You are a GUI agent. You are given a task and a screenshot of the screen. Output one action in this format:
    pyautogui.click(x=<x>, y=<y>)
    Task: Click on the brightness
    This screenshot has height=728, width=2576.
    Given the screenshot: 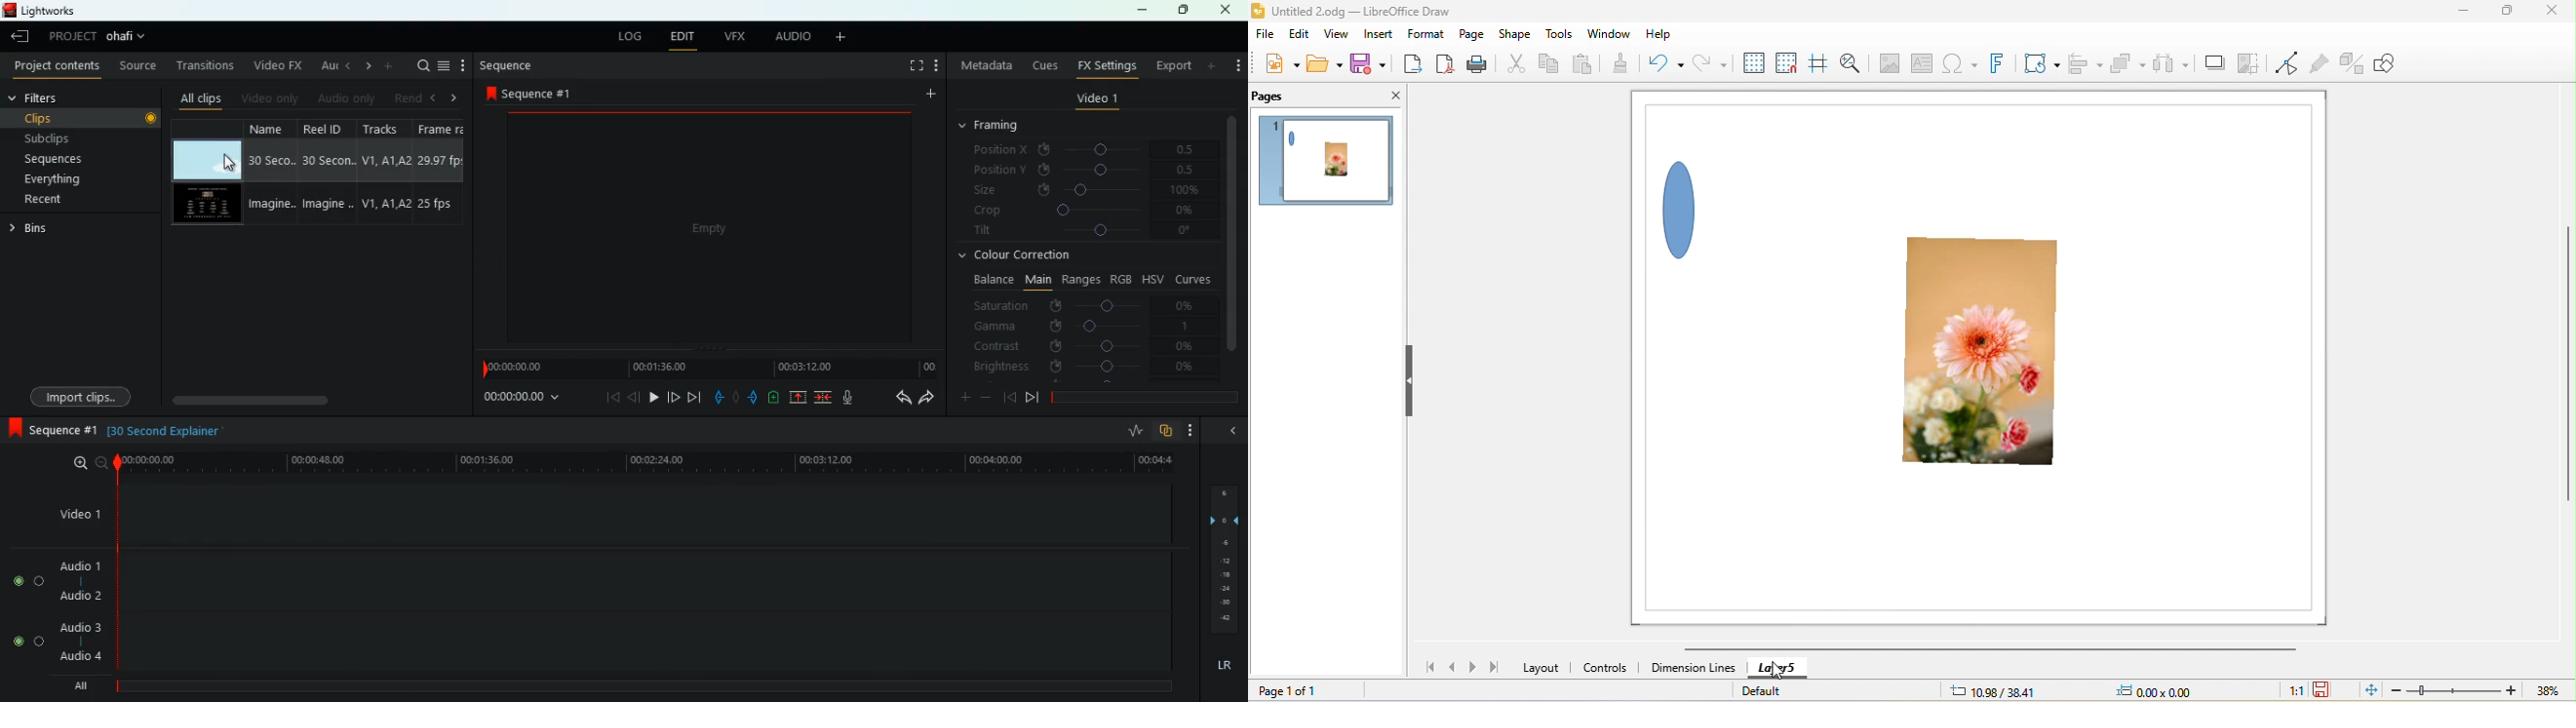 What is the action you would take?
    pyautogui.click(x=1085, y=368)
    